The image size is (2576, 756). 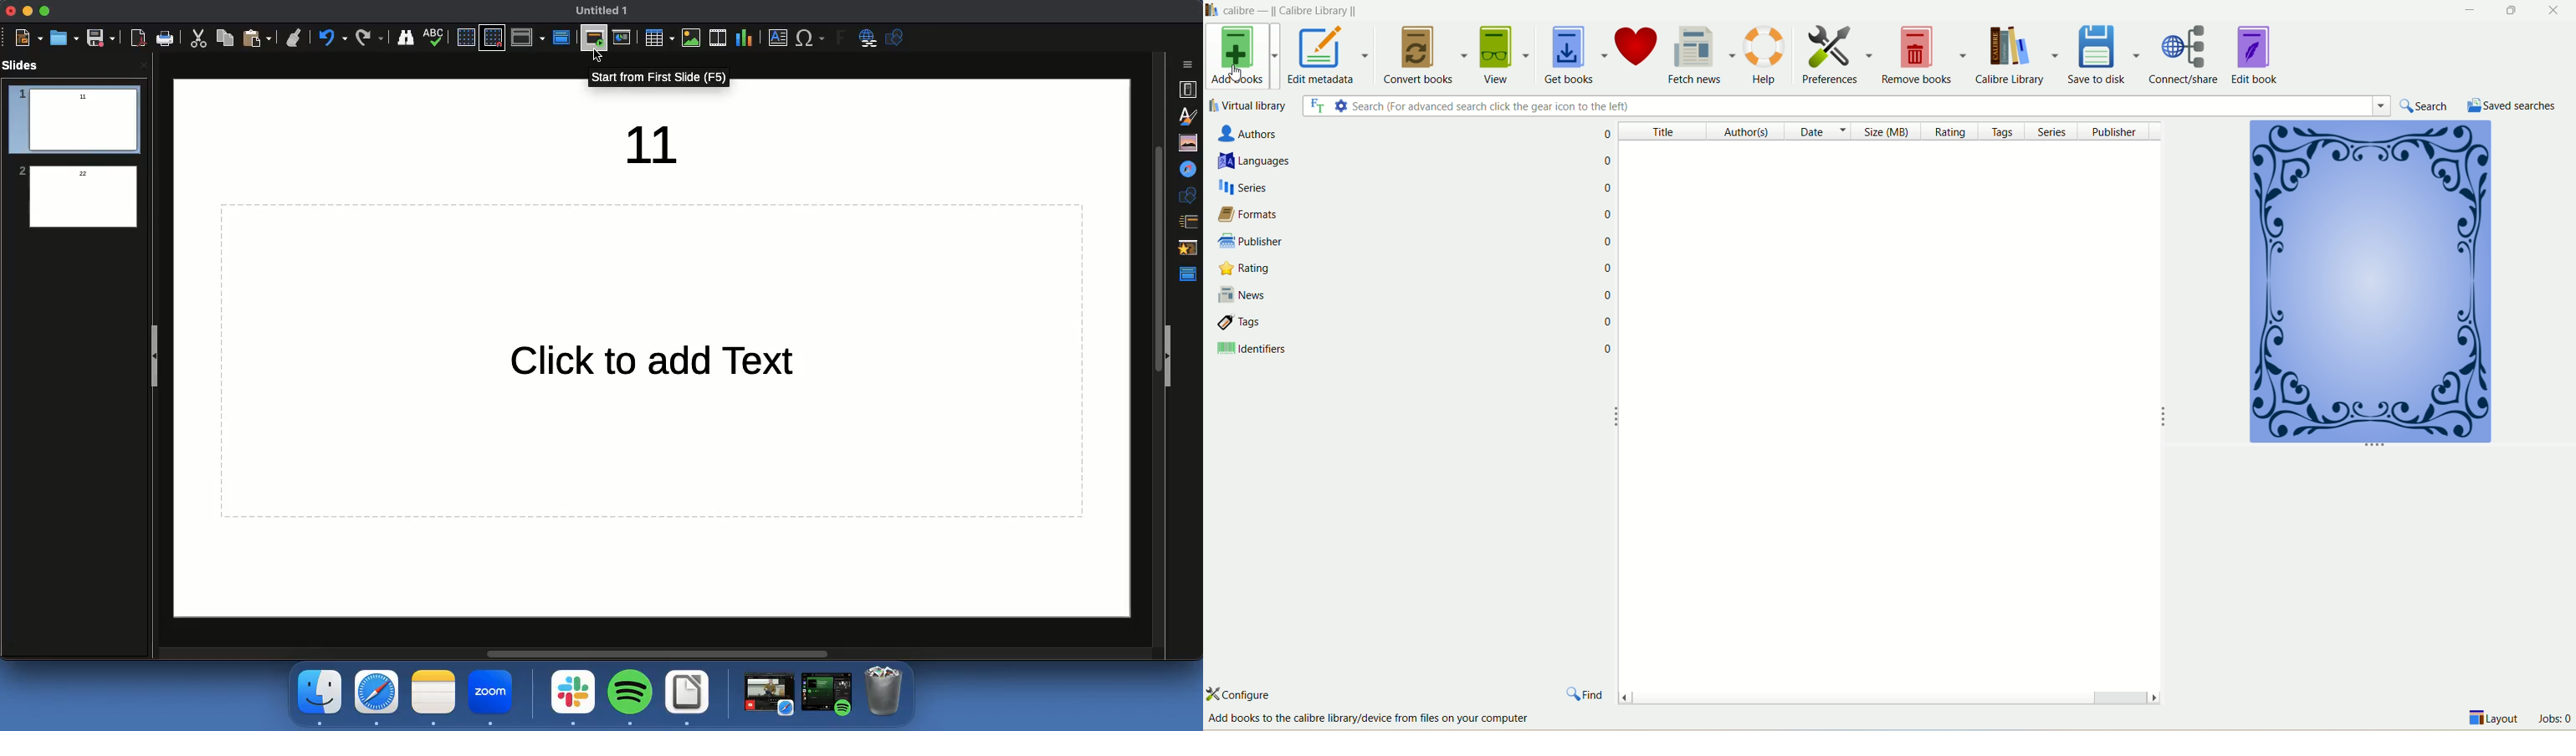 I want to click on Styles, so click(x=1188, y=115).